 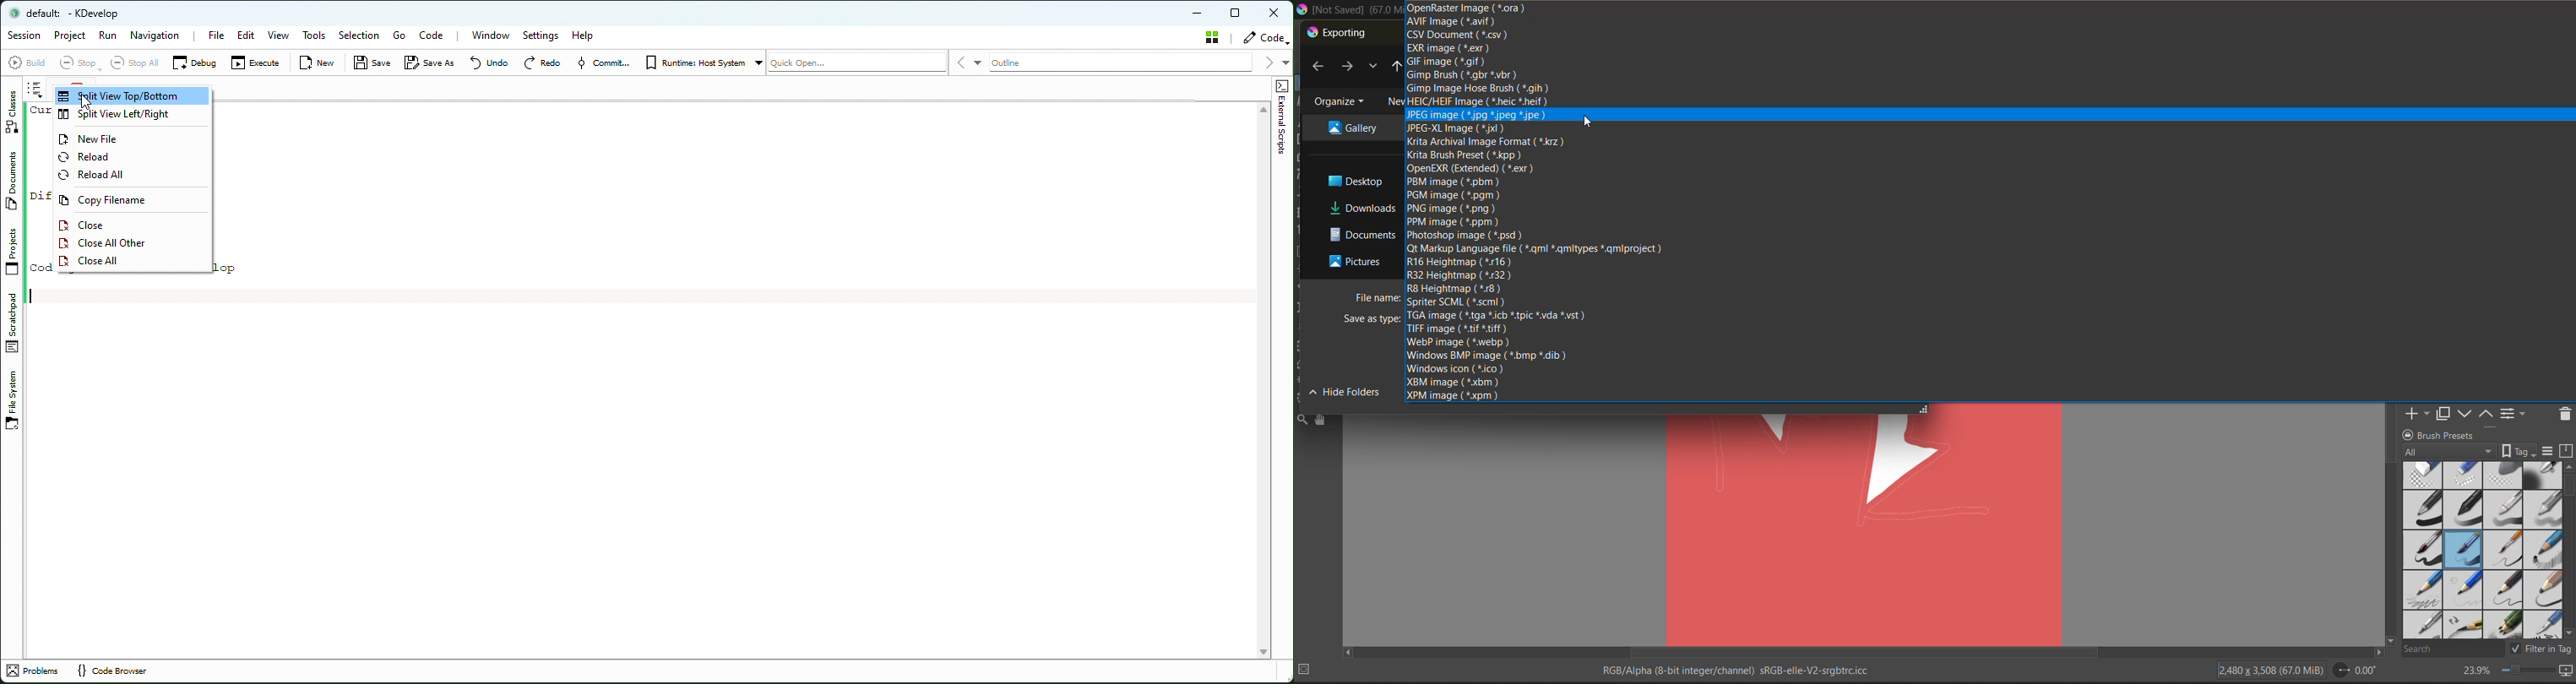 I want to click on Split View Left/right, so click(x=131, y=115).